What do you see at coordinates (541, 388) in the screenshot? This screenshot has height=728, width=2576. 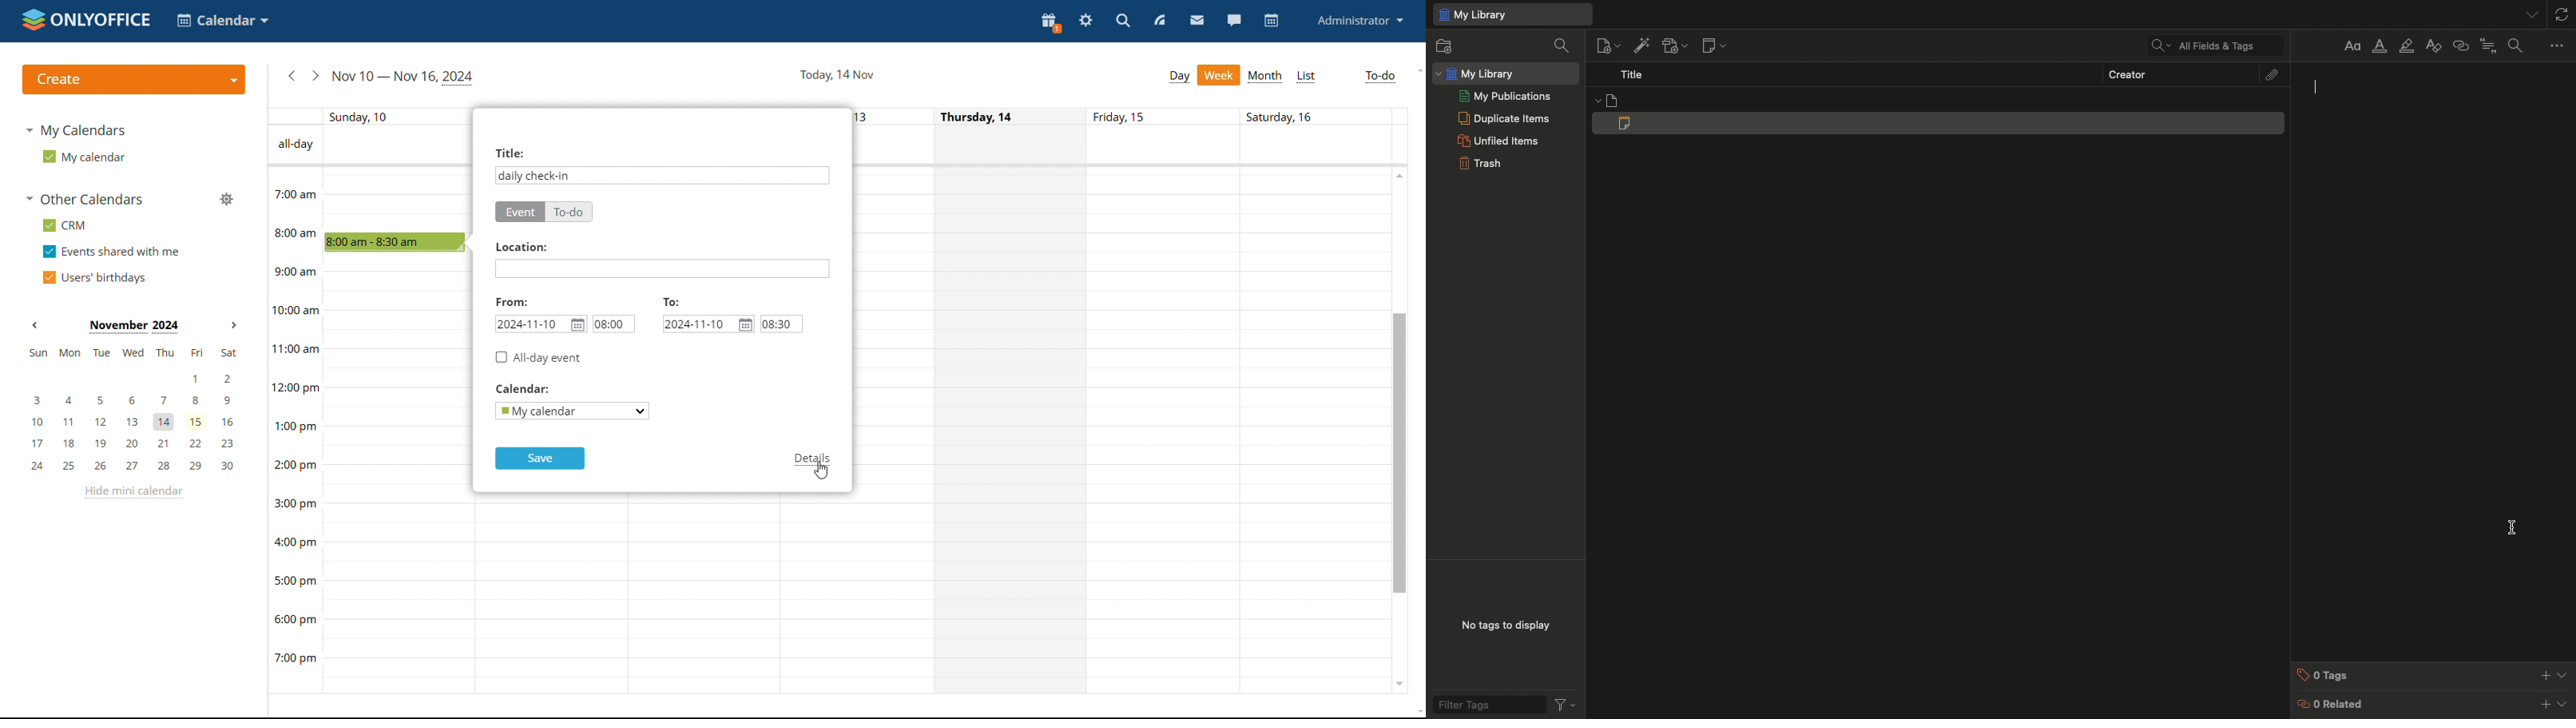 I see `calendar:` at bounding box center [541, 388].